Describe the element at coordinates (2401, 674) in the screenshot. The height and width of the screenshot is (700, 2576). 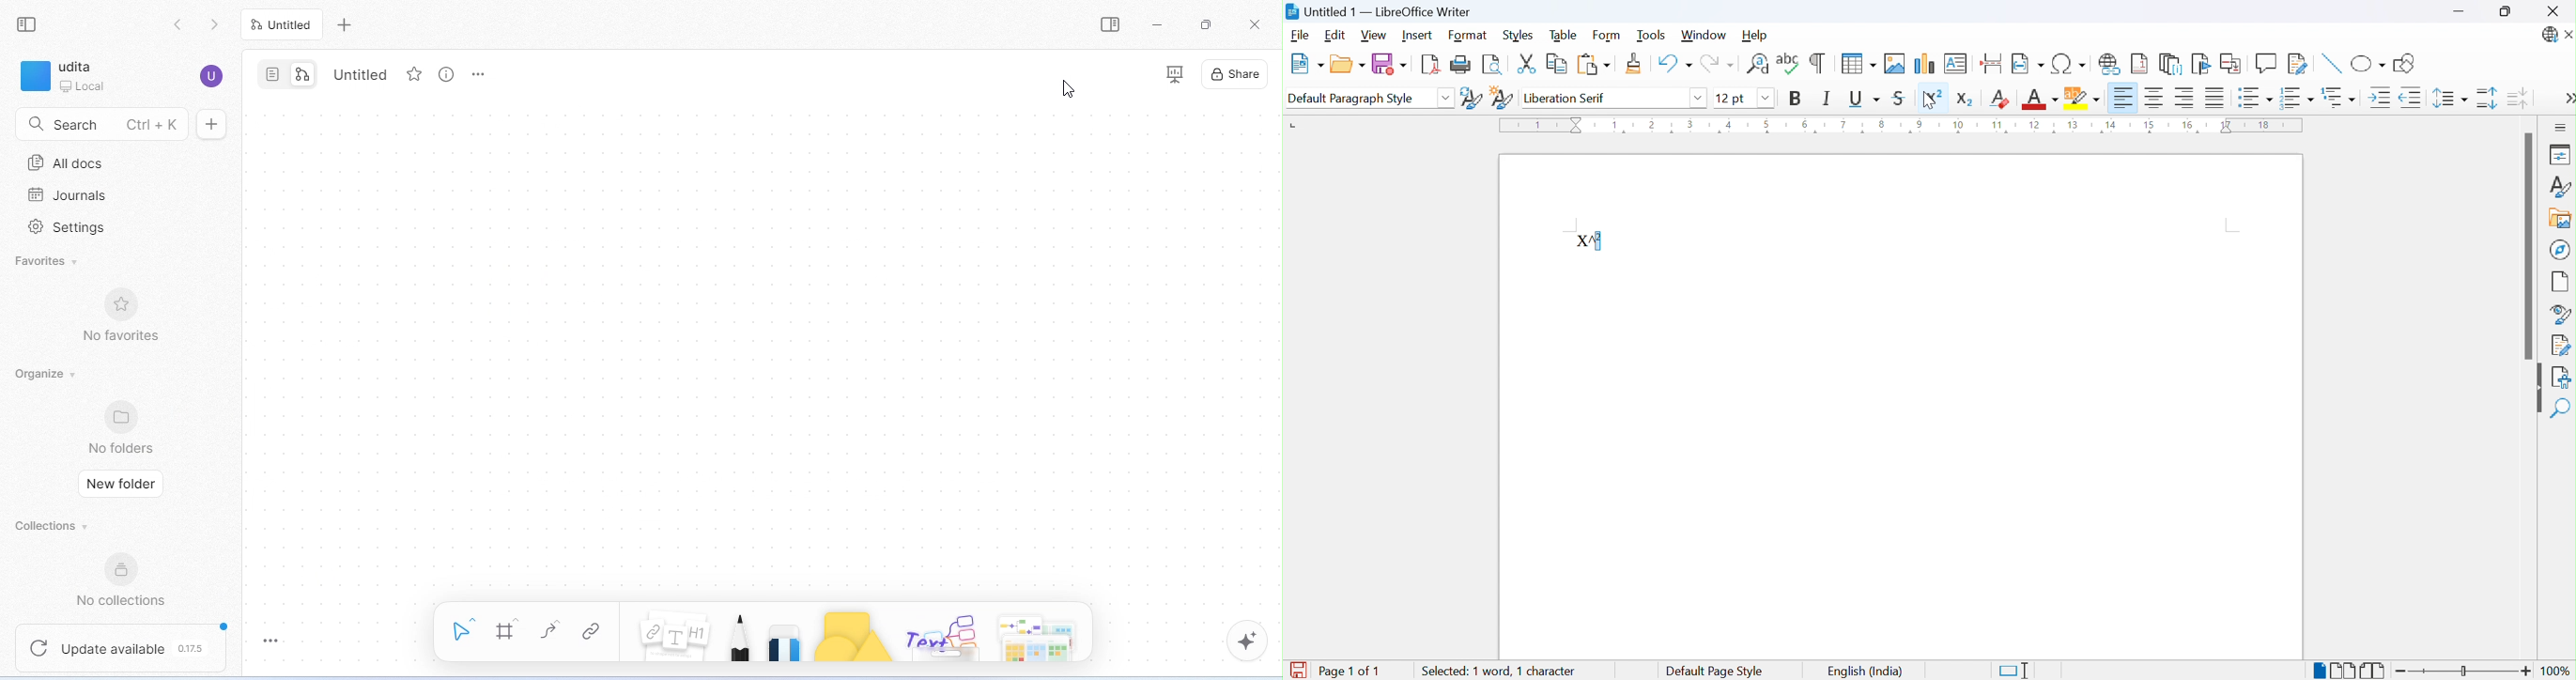
I see `Zoom out` at that location.